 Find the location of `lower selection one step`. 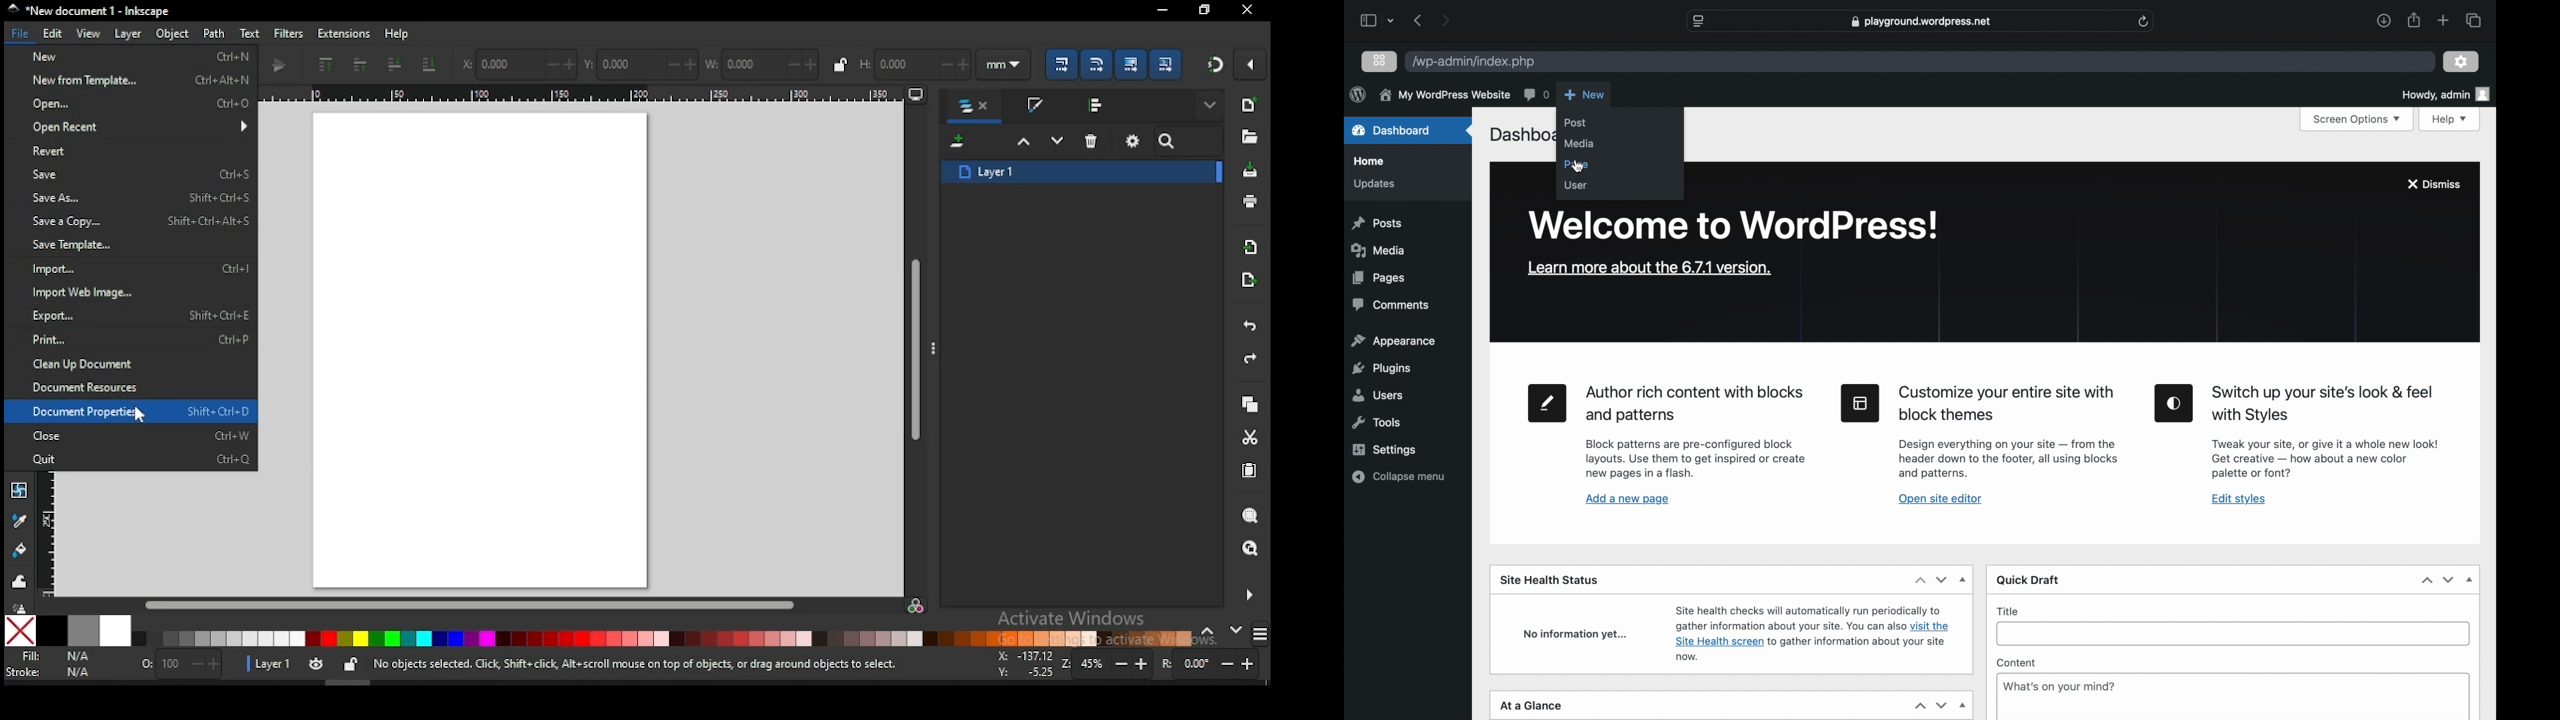

lower selection one step is located at coordinates (1057, 141).